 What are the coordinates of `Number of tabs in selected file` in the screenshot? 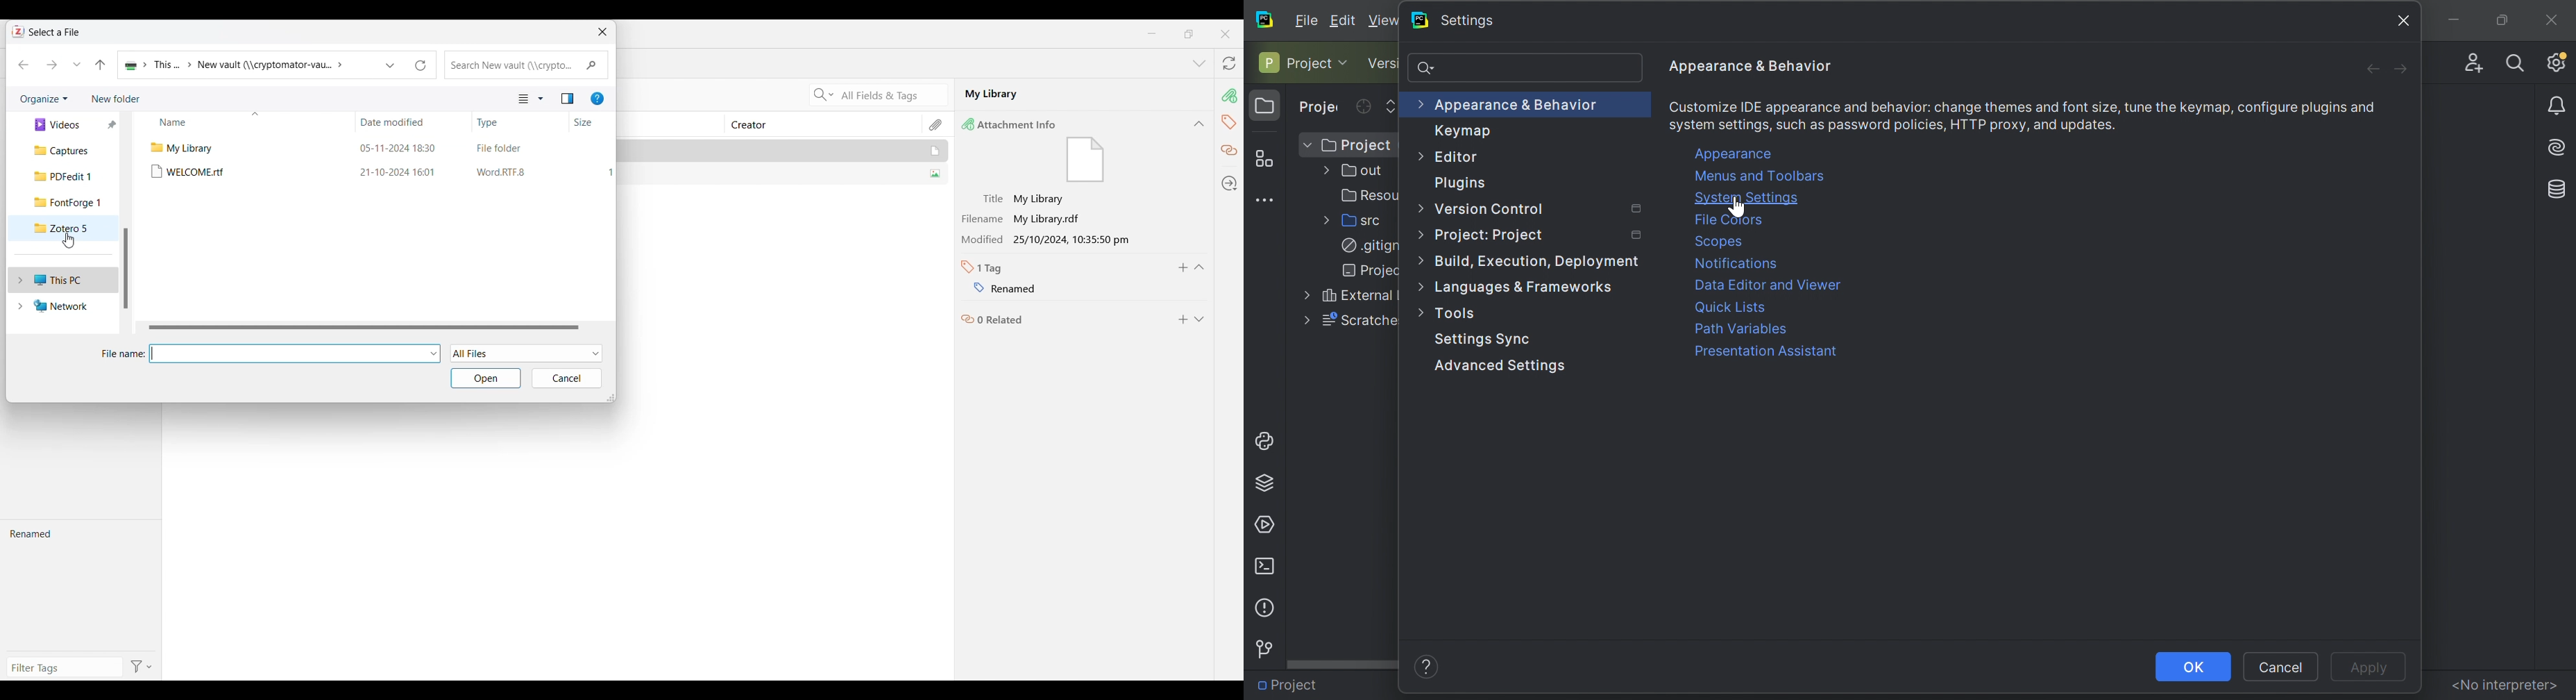 It's located at (986, 268).